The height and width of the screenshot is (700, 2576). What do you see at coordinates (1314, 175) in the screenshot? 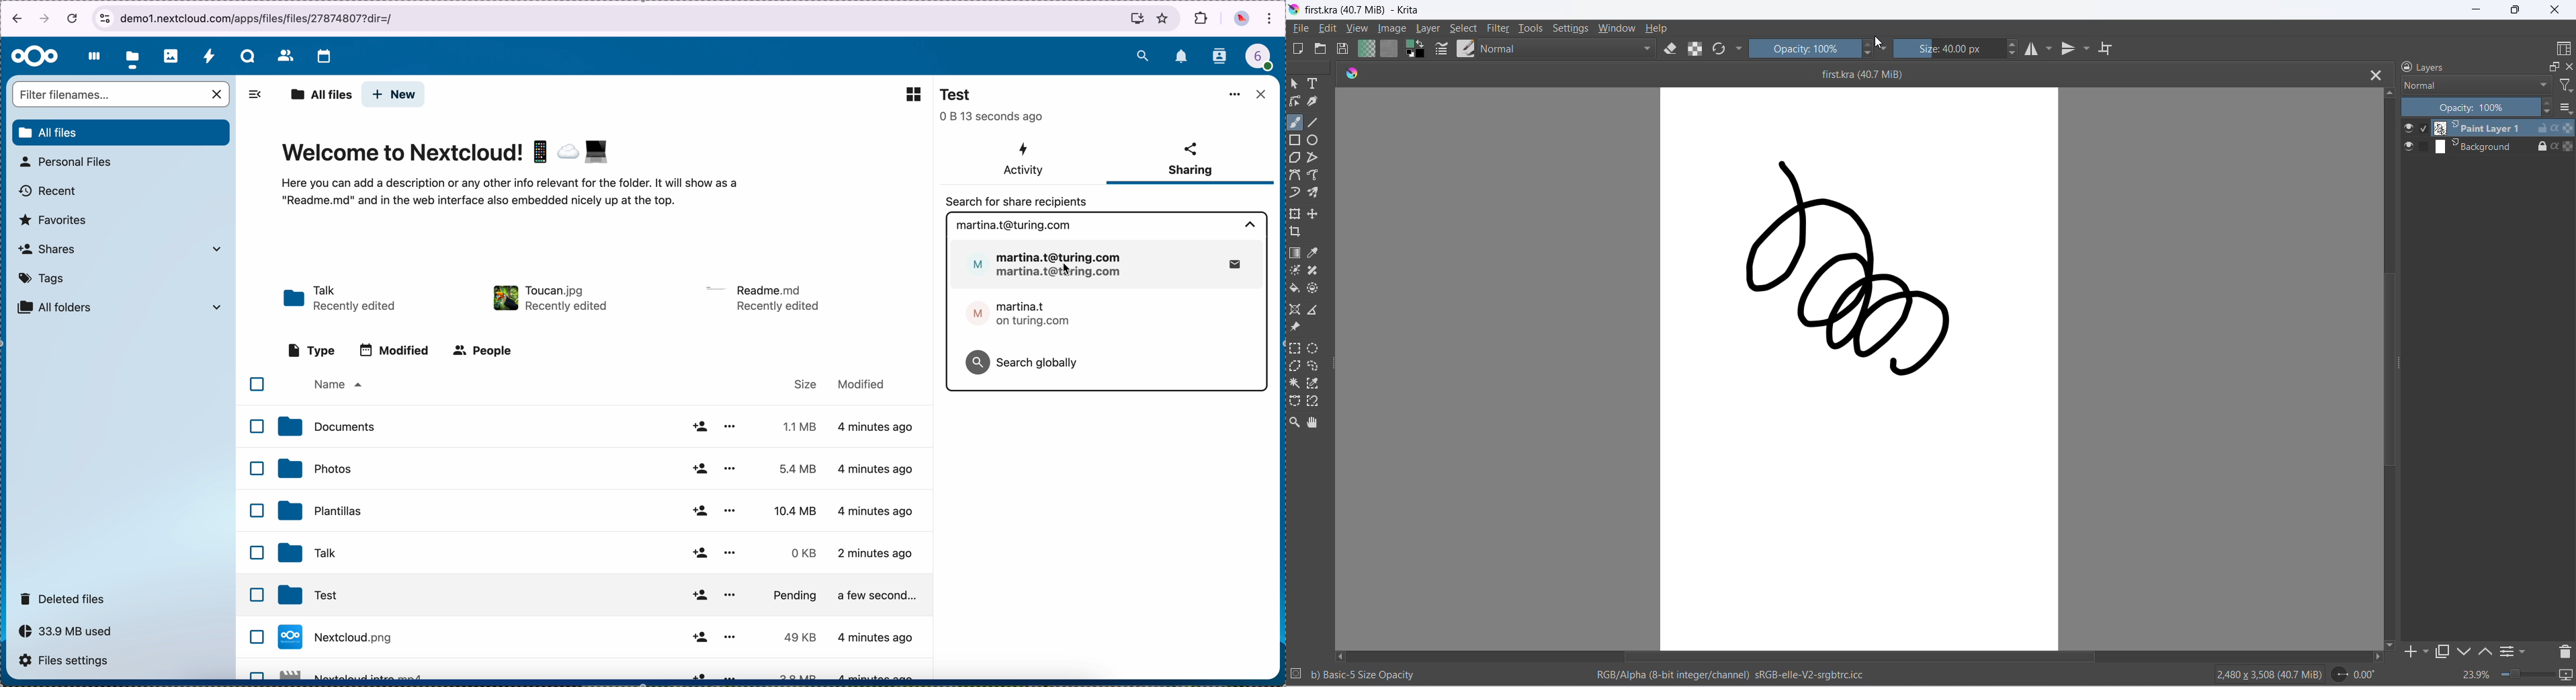
I see `freehand path tool` at bounding box center [1314, 175].